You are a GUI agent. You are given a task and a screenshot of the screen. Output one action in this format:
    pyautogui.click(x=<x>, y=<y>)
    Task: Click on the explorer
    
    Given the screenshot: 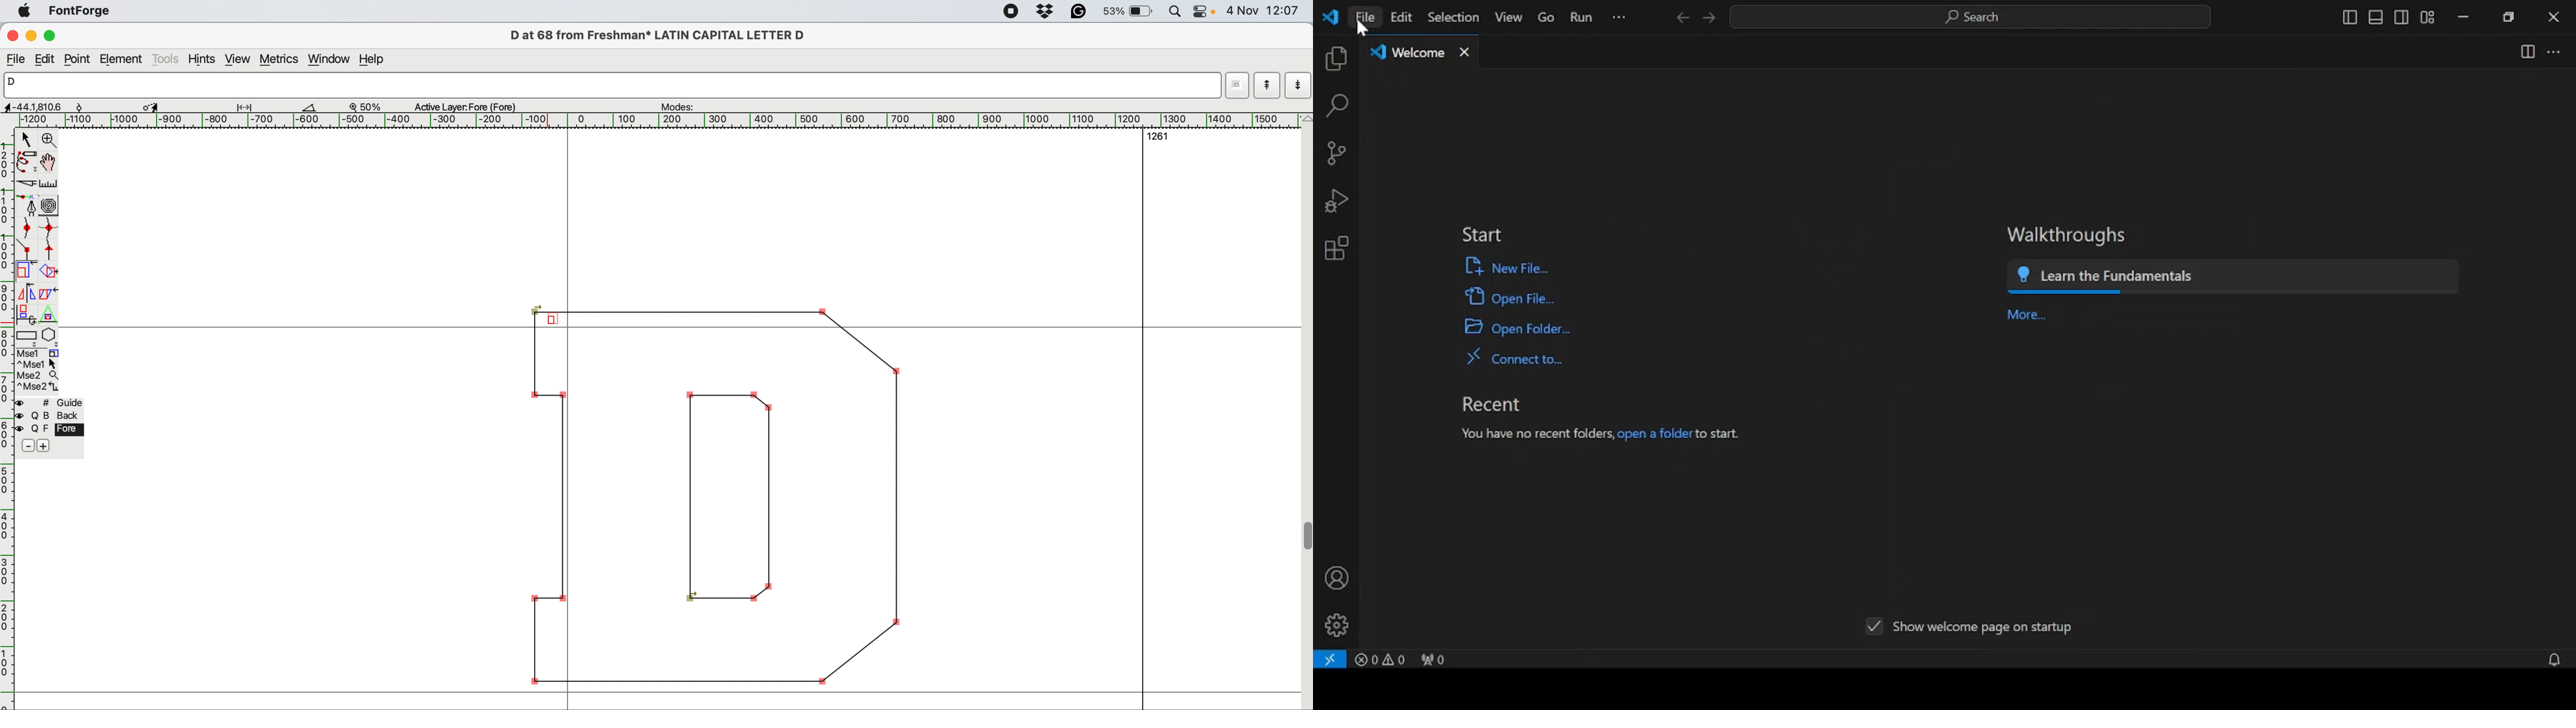 What is the action you would take?
    pyautogui.click(x=1336, y=59)
    